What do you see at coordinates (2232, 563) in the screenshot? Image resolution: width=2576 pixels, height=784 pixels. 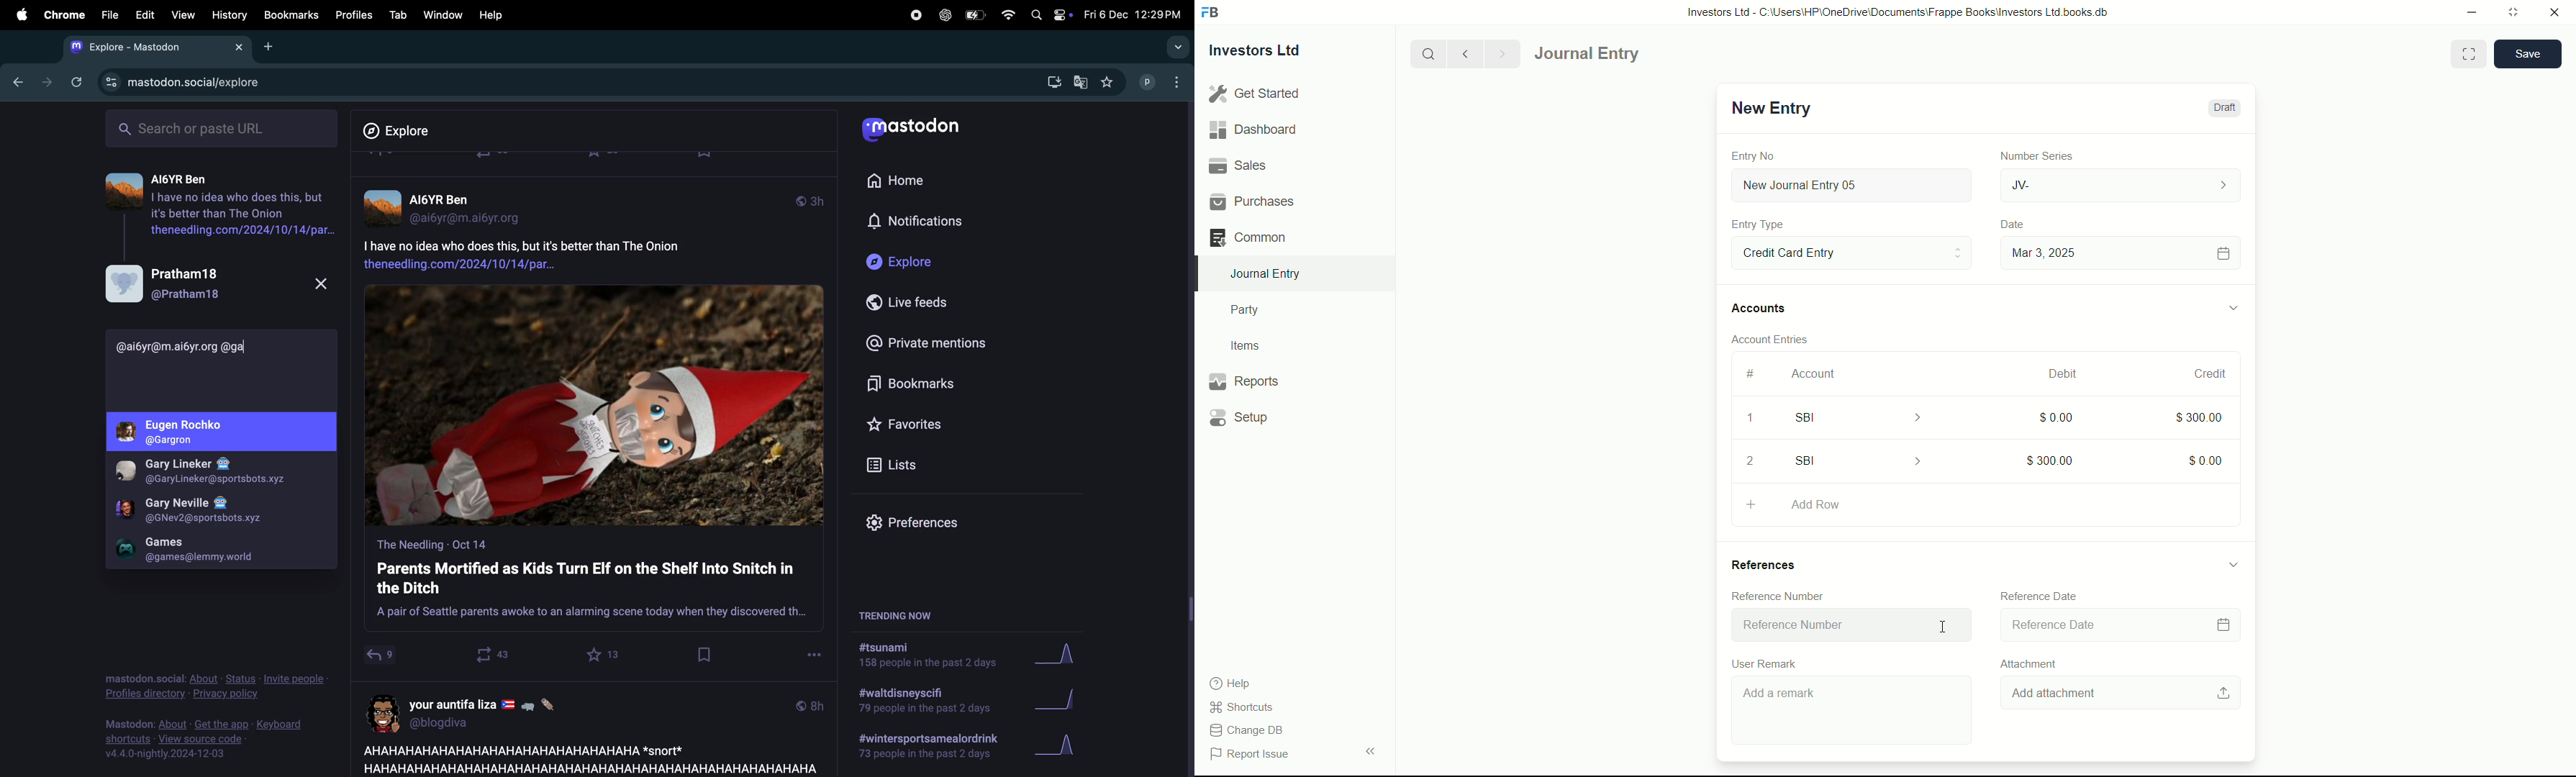 I see `expand/collapse` at bounding box center [2232, 563].